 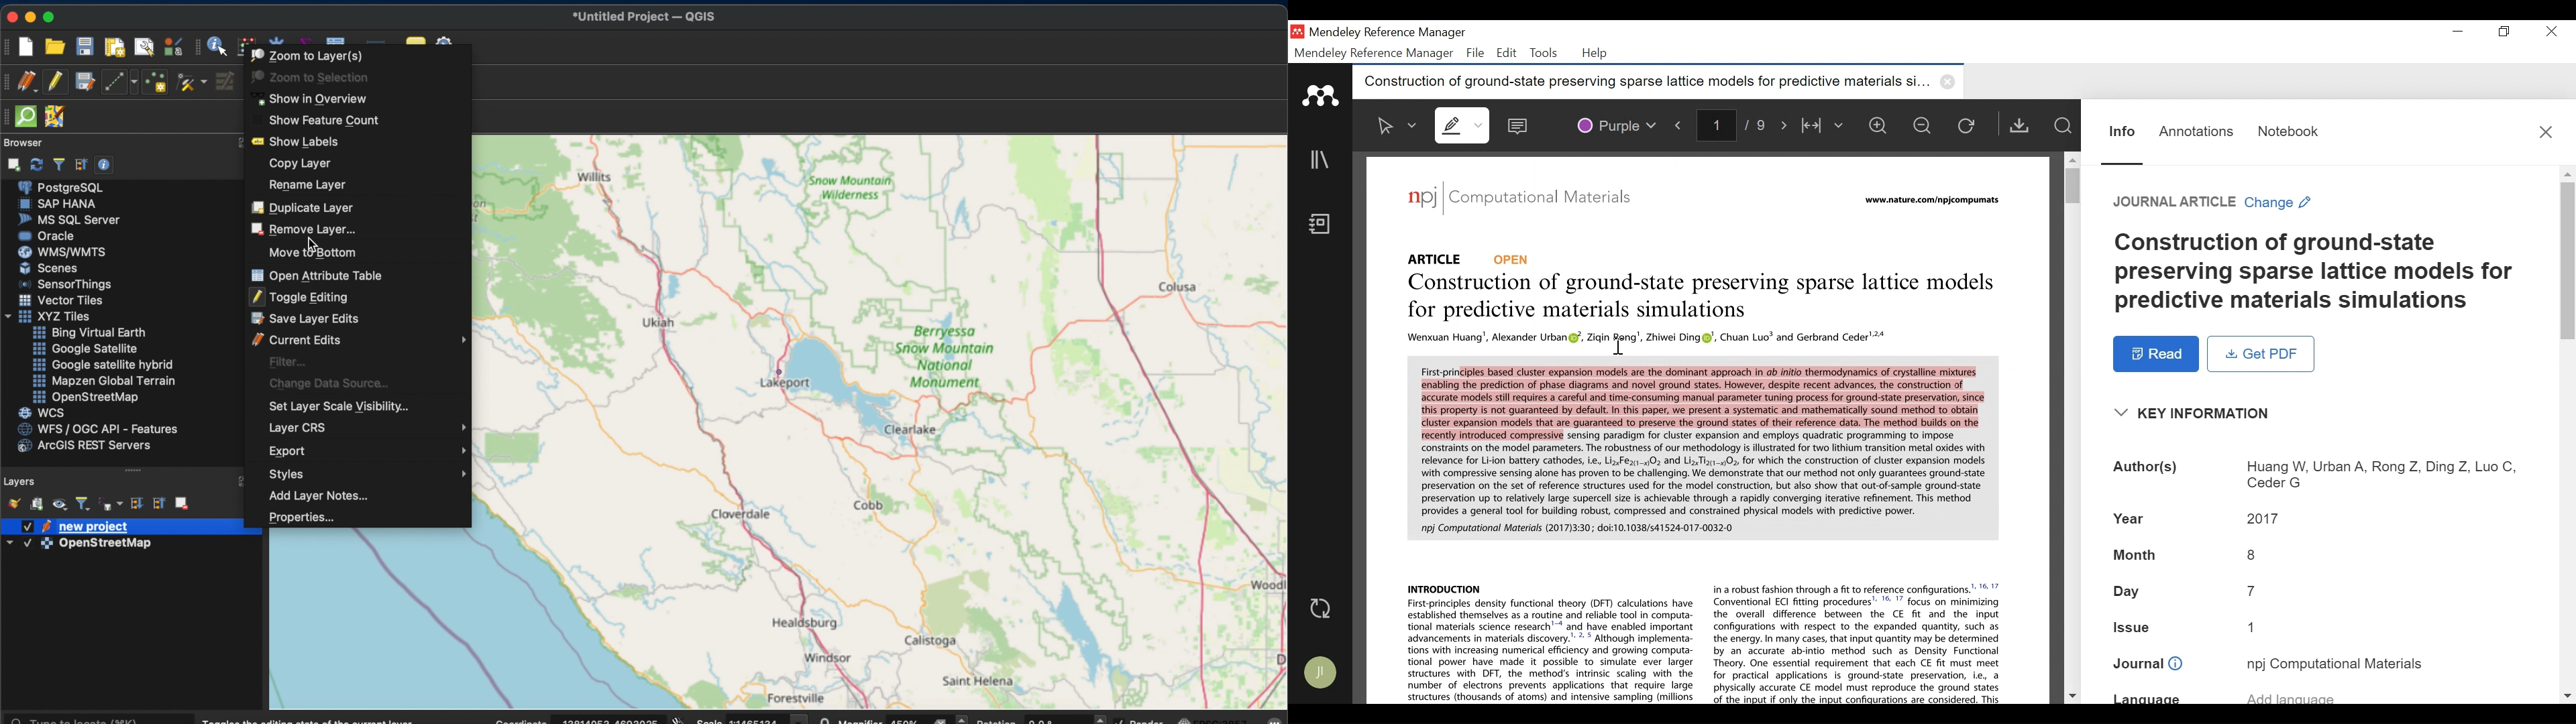 I want to click on Journal: , so click(x=2148, y=666).